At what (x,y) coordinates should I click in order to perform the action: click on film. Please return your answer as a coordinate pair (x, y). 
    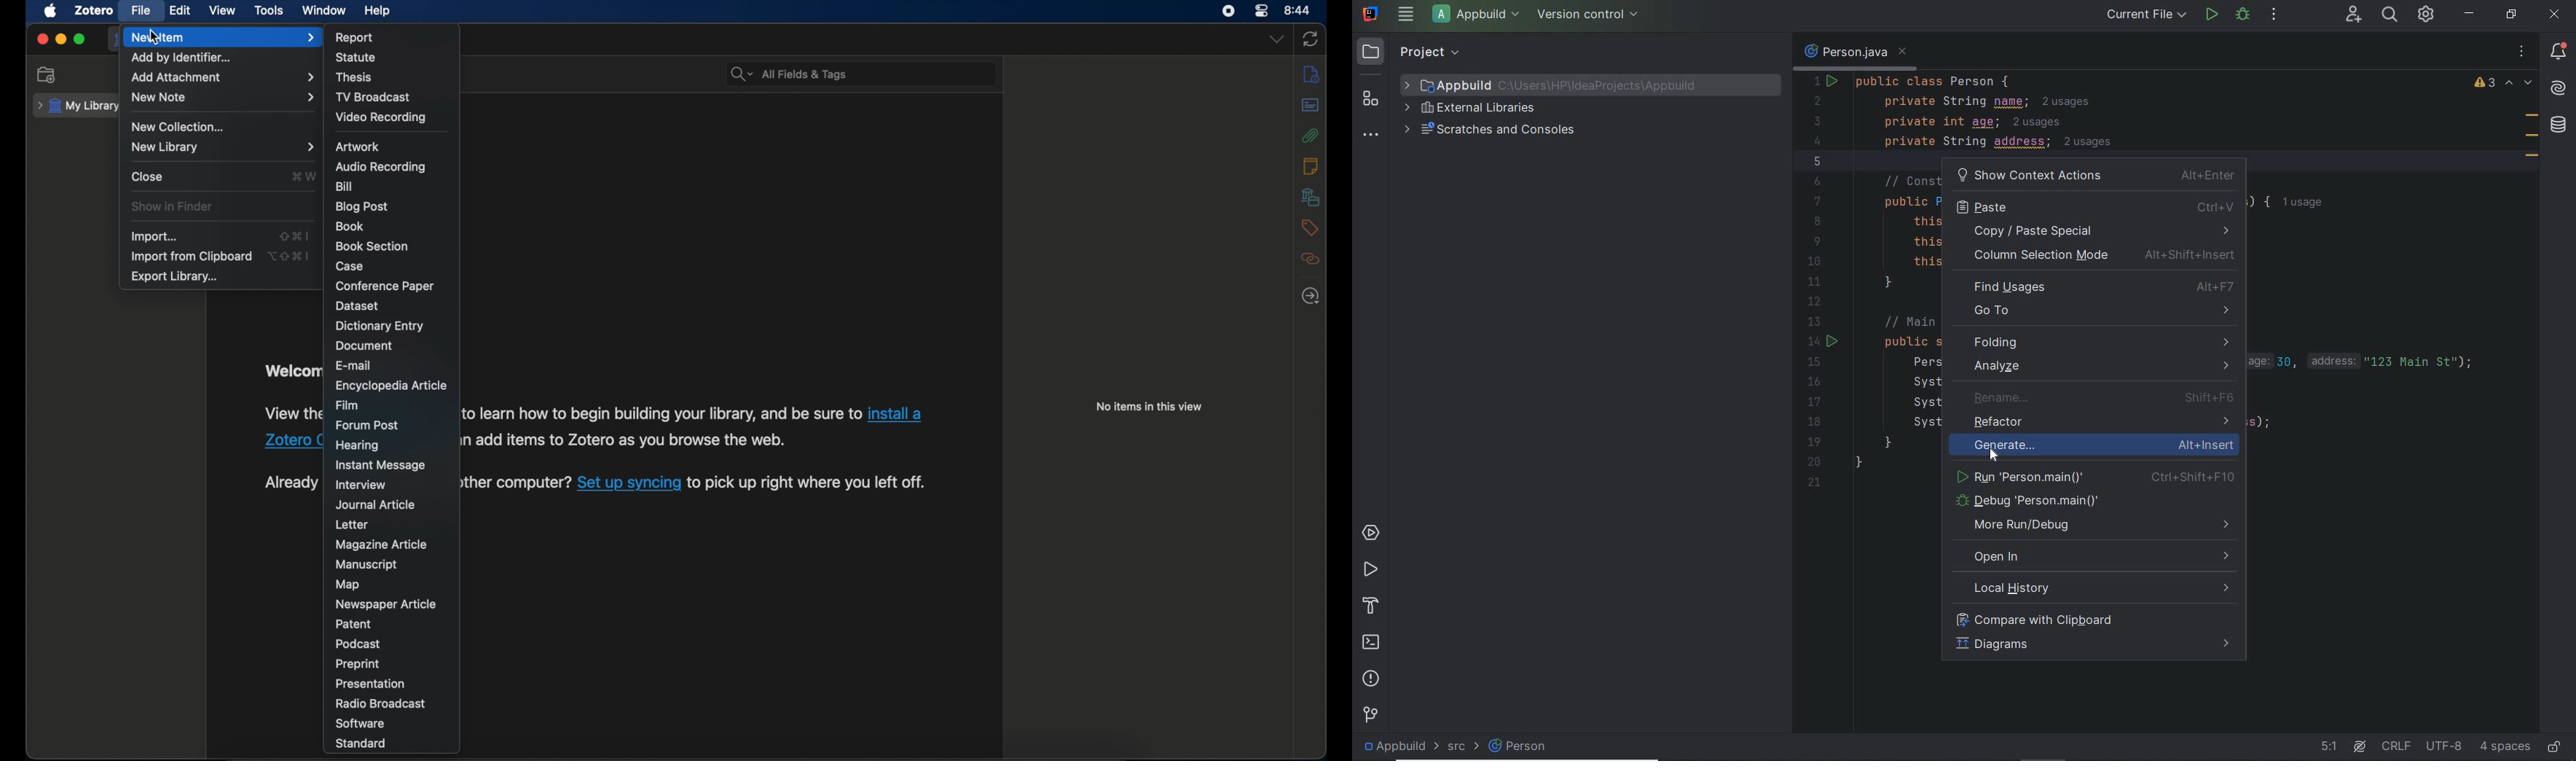
    Looking at the image, I should click on (351, 405).